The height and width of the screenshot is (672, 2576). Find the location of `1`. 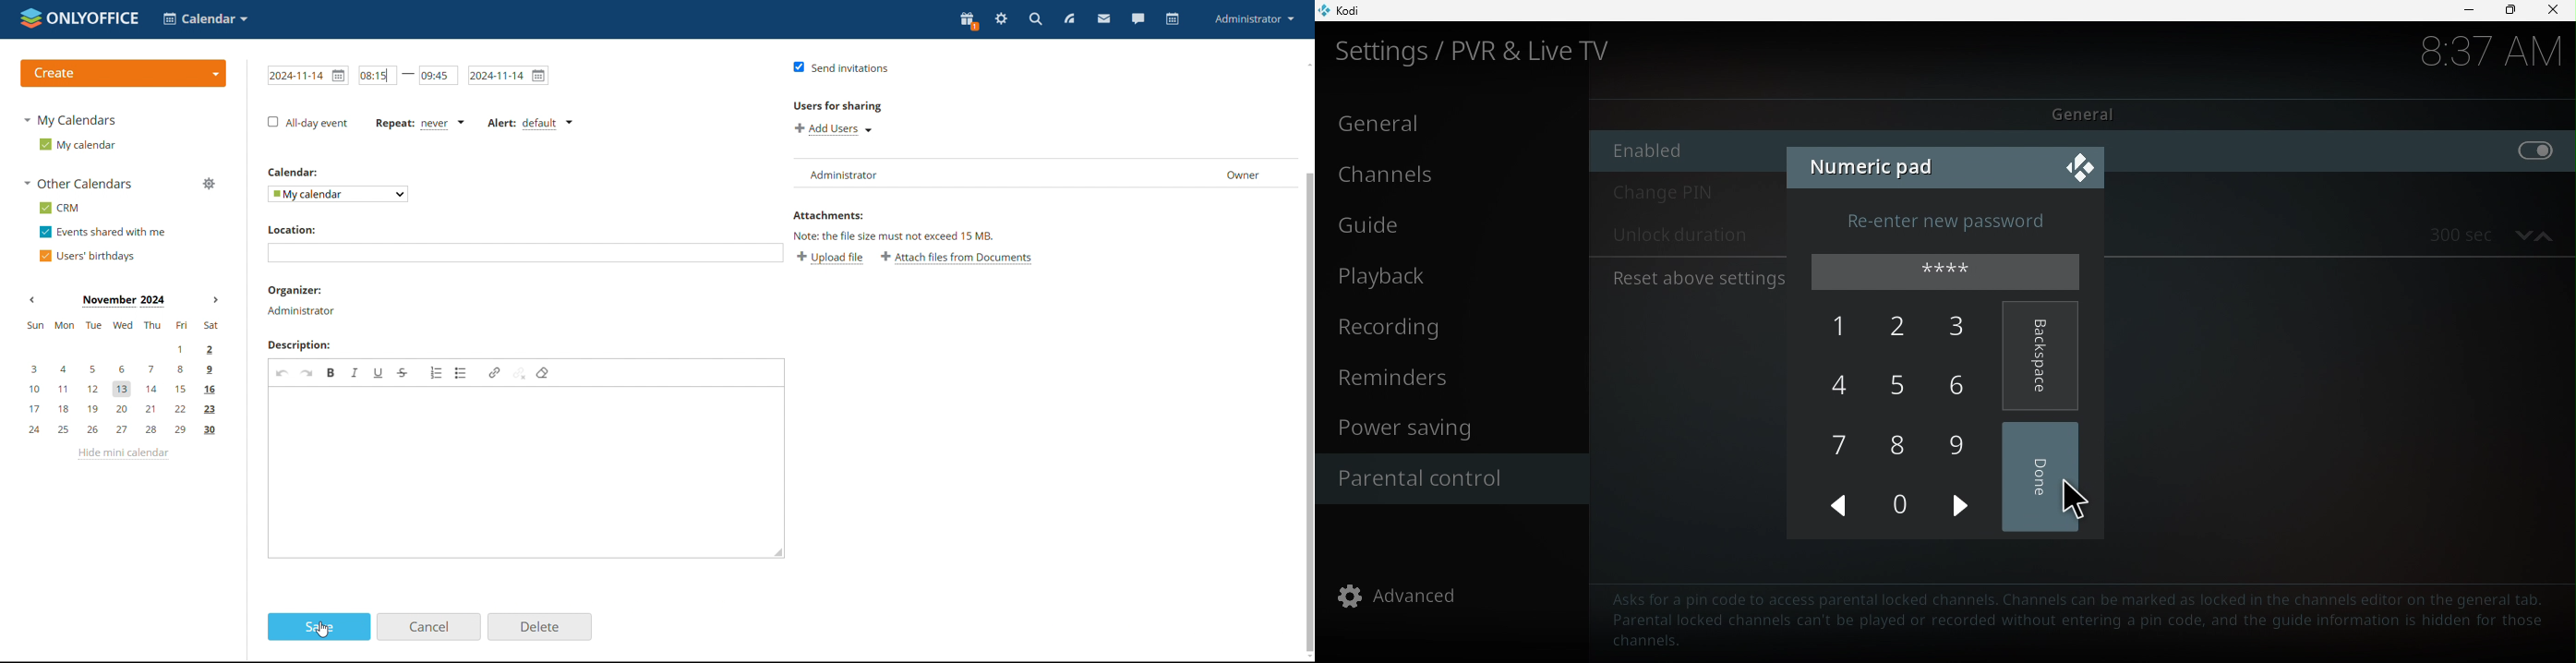

1 is located at coordinates (1842, 327).